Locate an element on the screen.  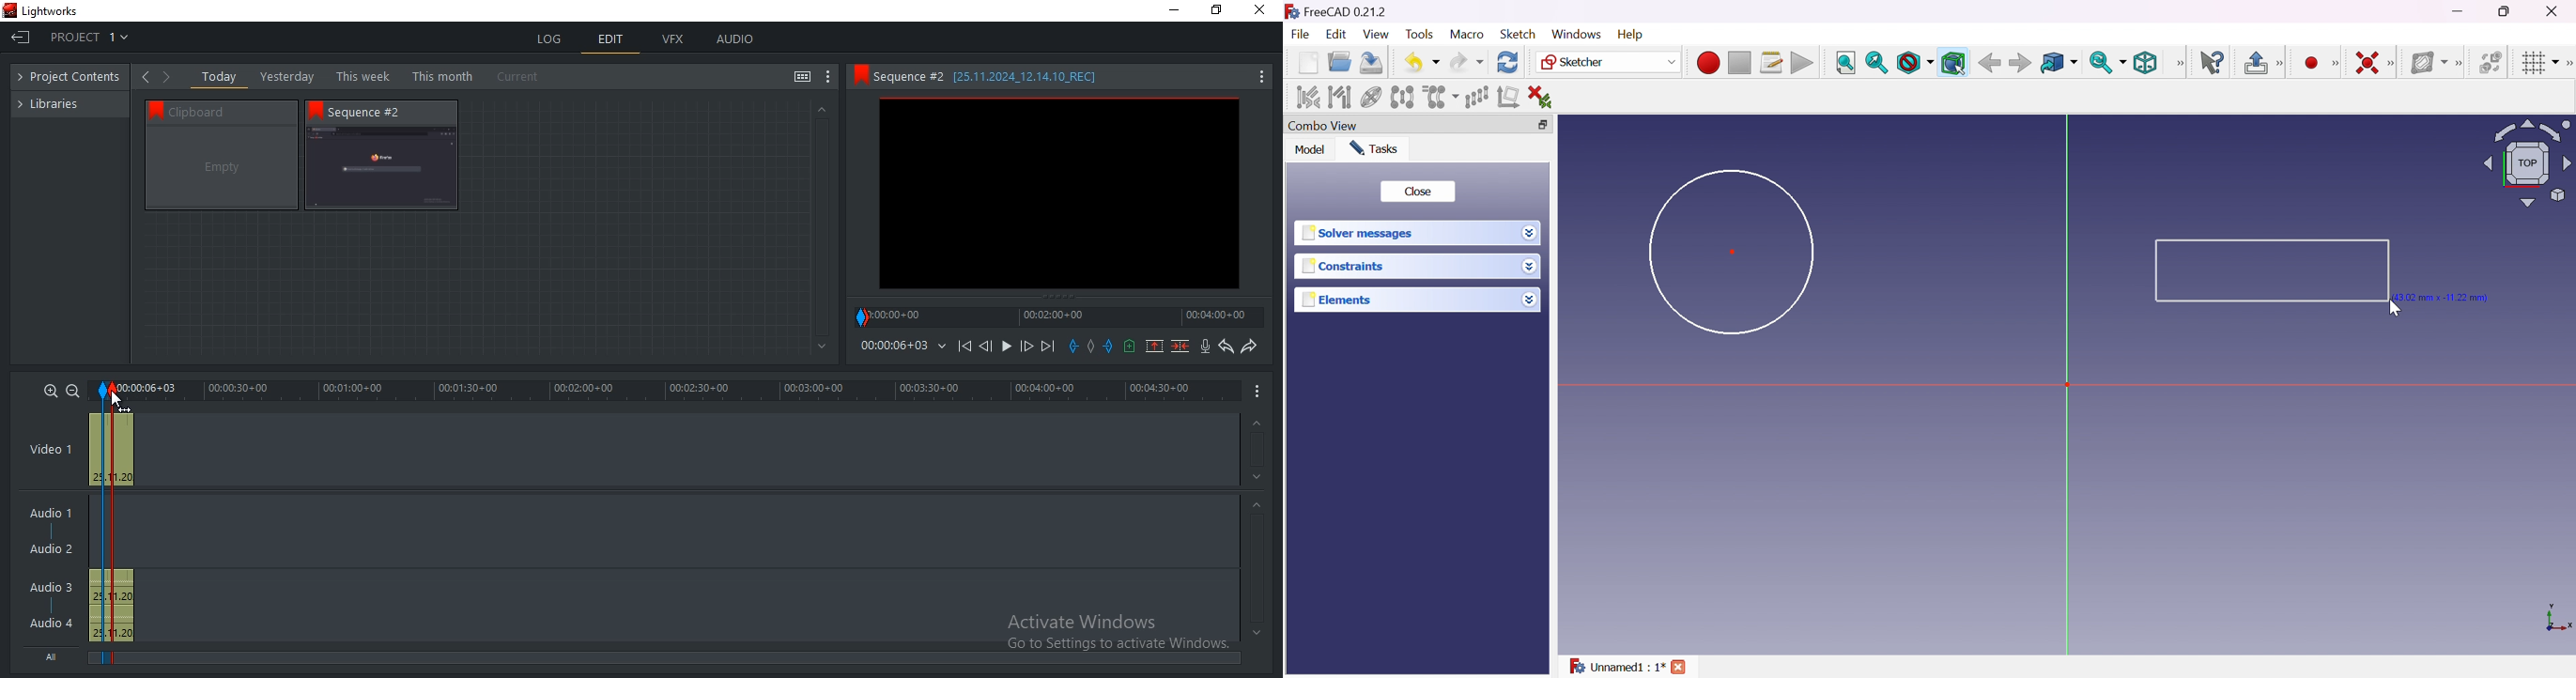
Select associated geometry is located at coordinates (1340, 96).